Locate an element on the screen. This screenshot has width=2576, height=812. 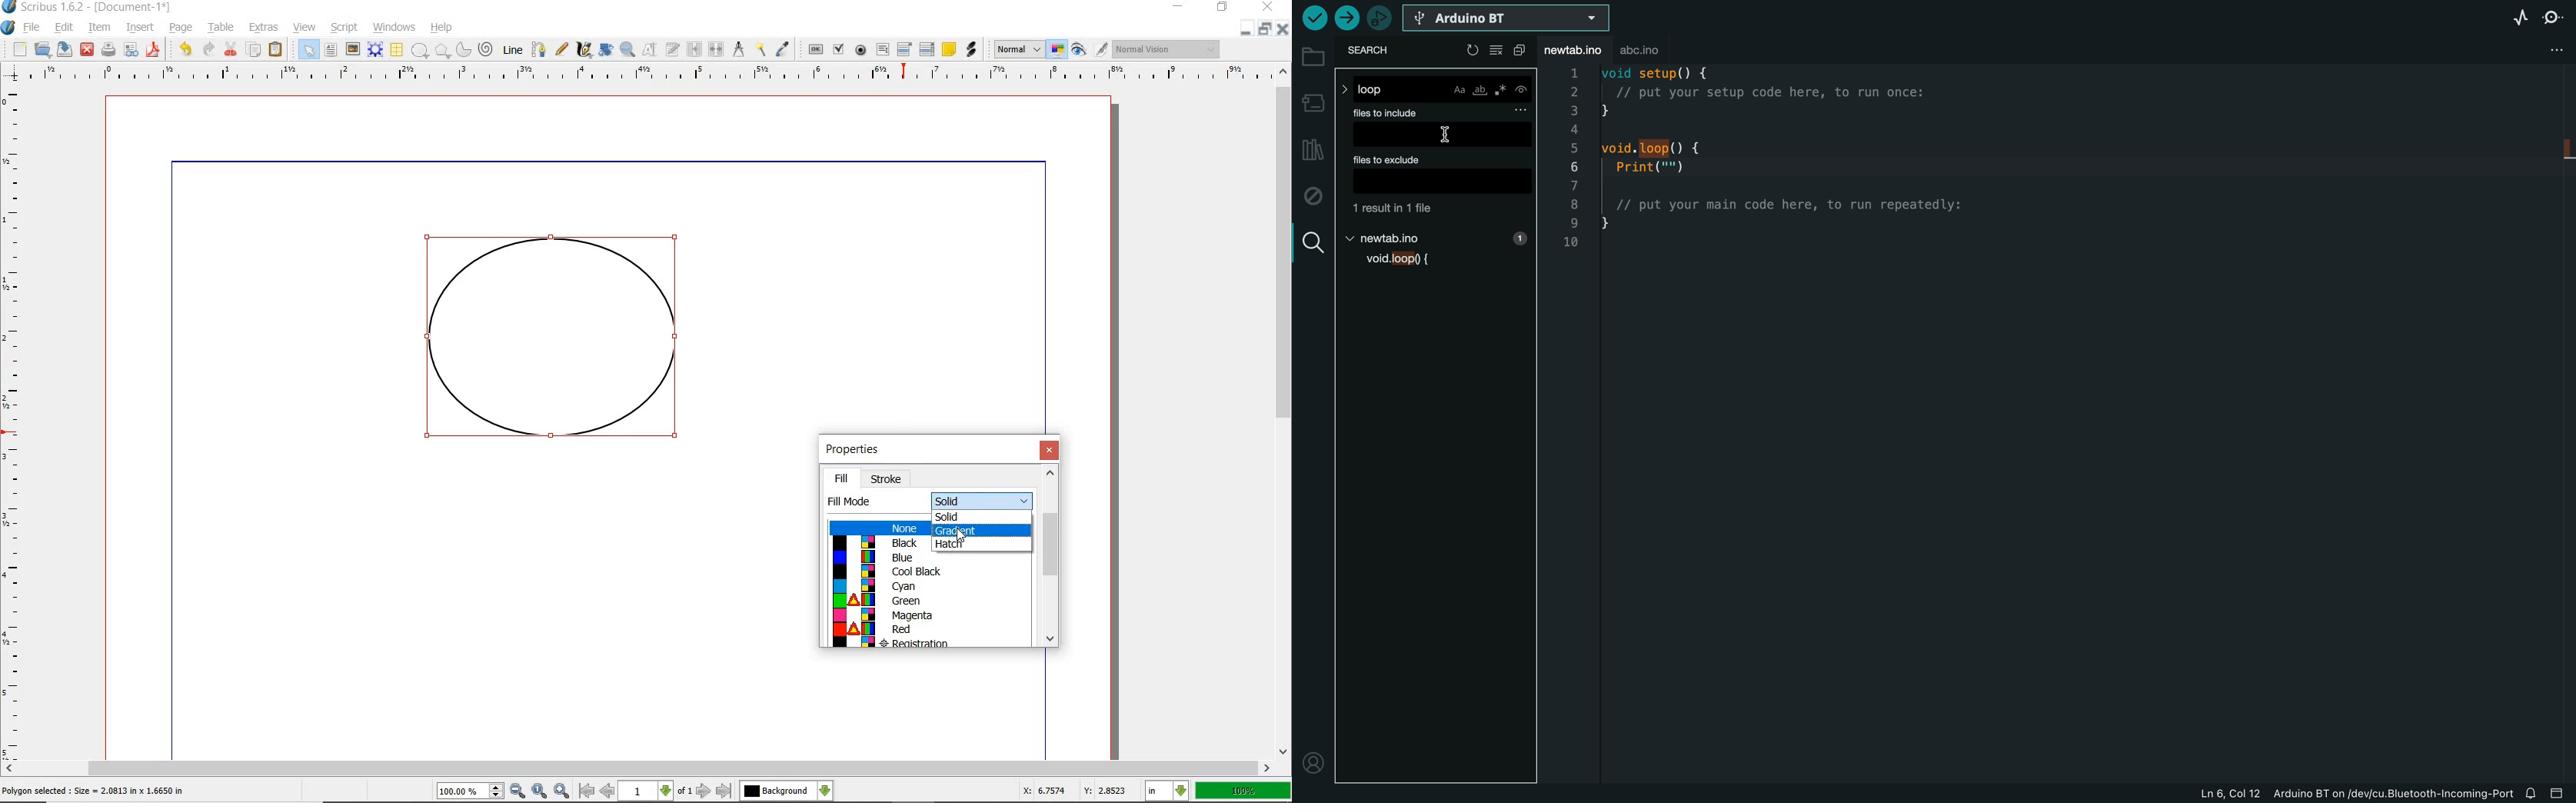
REDO is located at coordinates (208, 48).